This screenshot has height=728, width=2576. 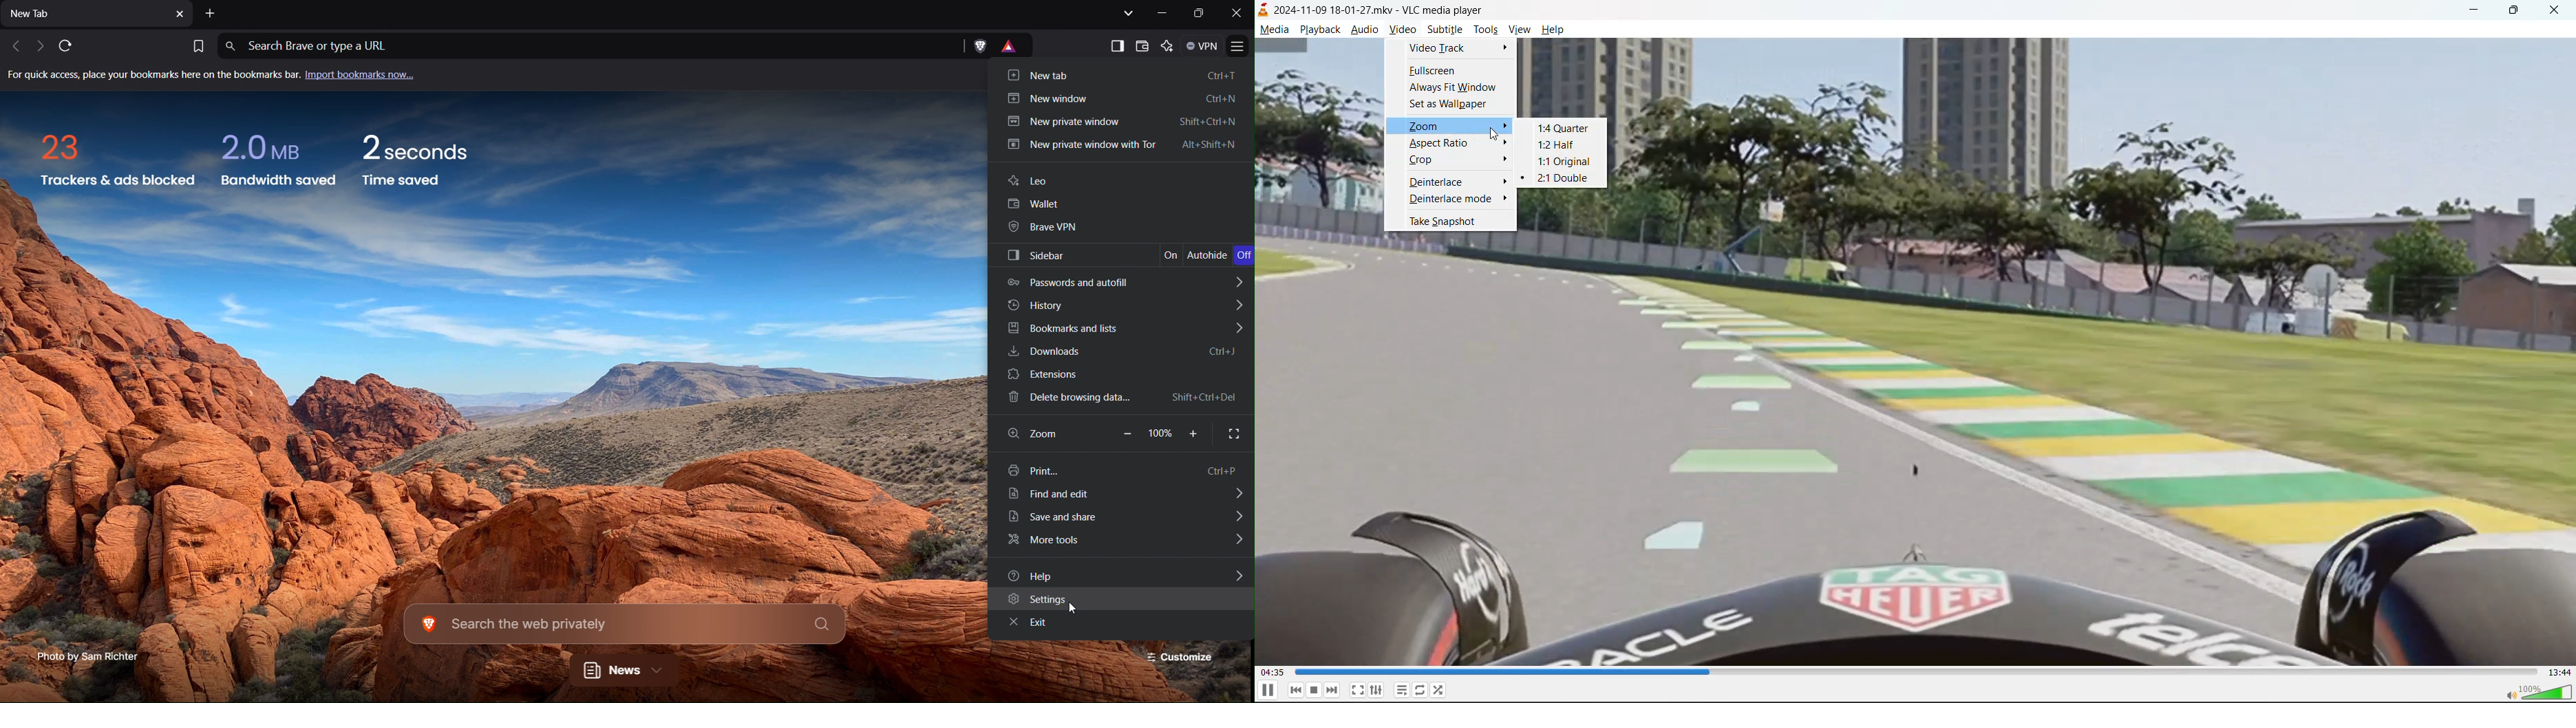 I want to click on random, so click(x=1443, y=689).